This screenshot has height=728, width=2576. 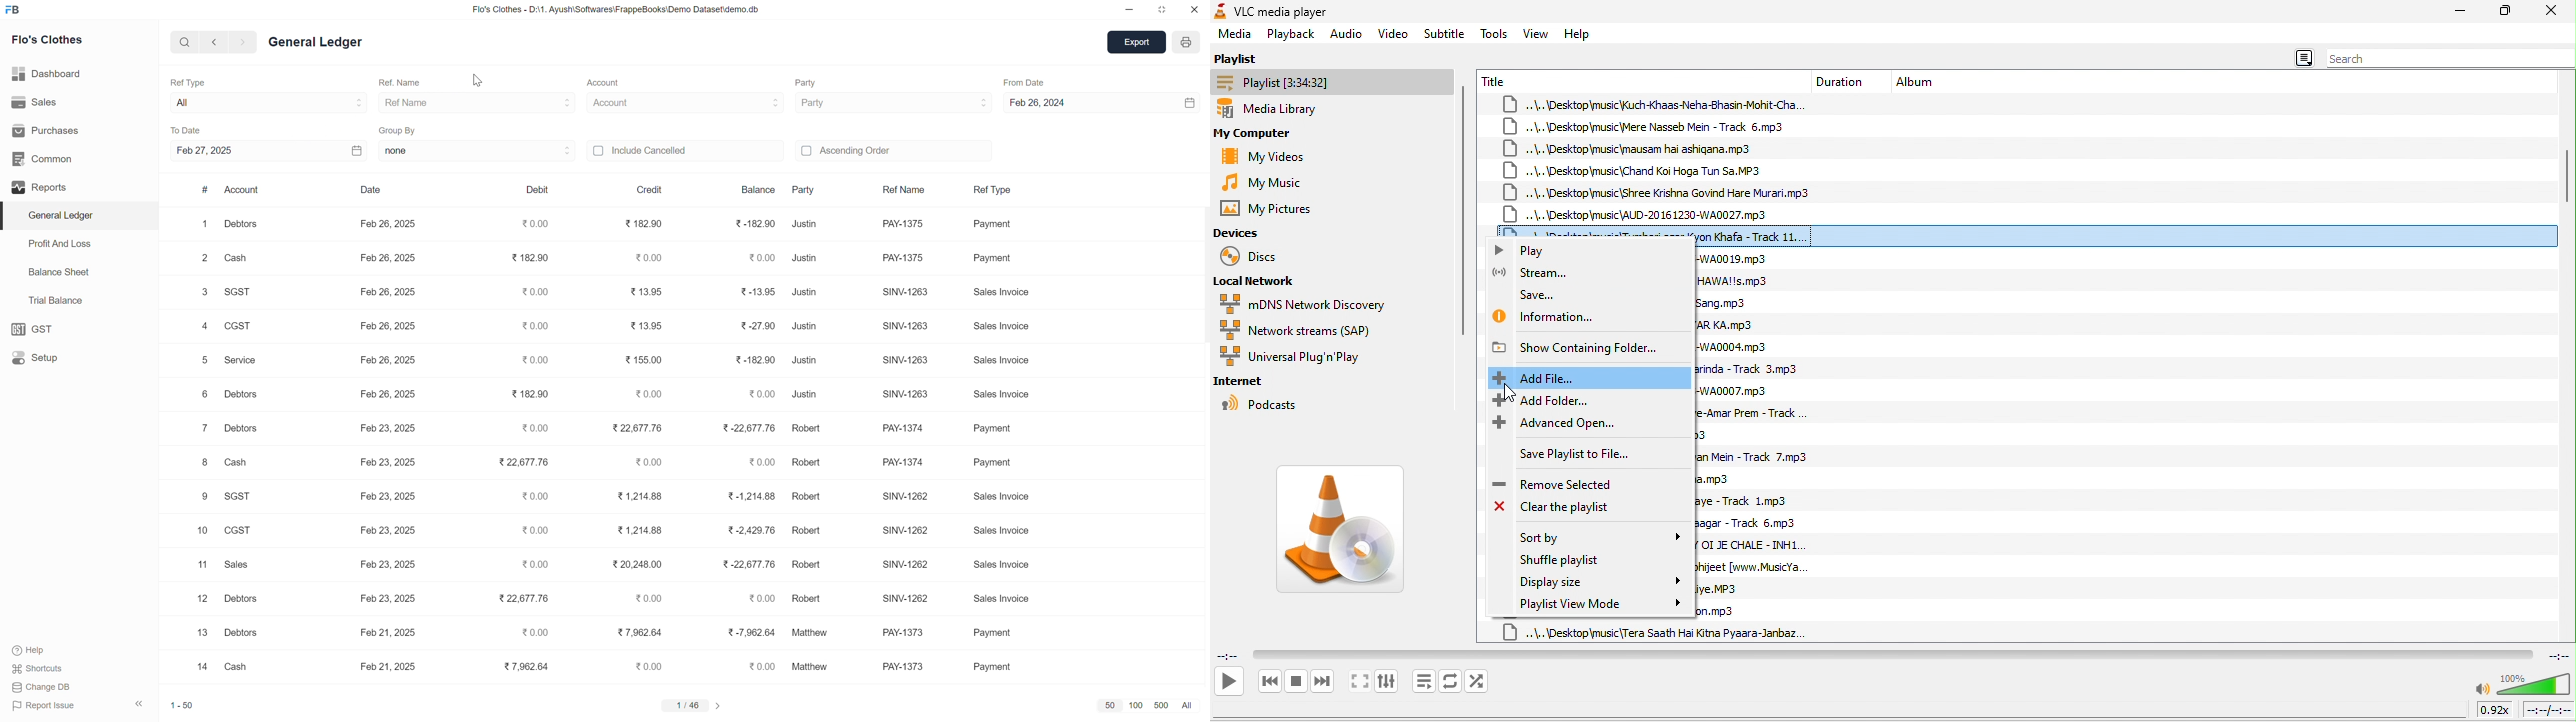 What do you see at coordinates (904, 292) in the screenshot?
I see `SINV-1263` at bounding box center [904, 292].